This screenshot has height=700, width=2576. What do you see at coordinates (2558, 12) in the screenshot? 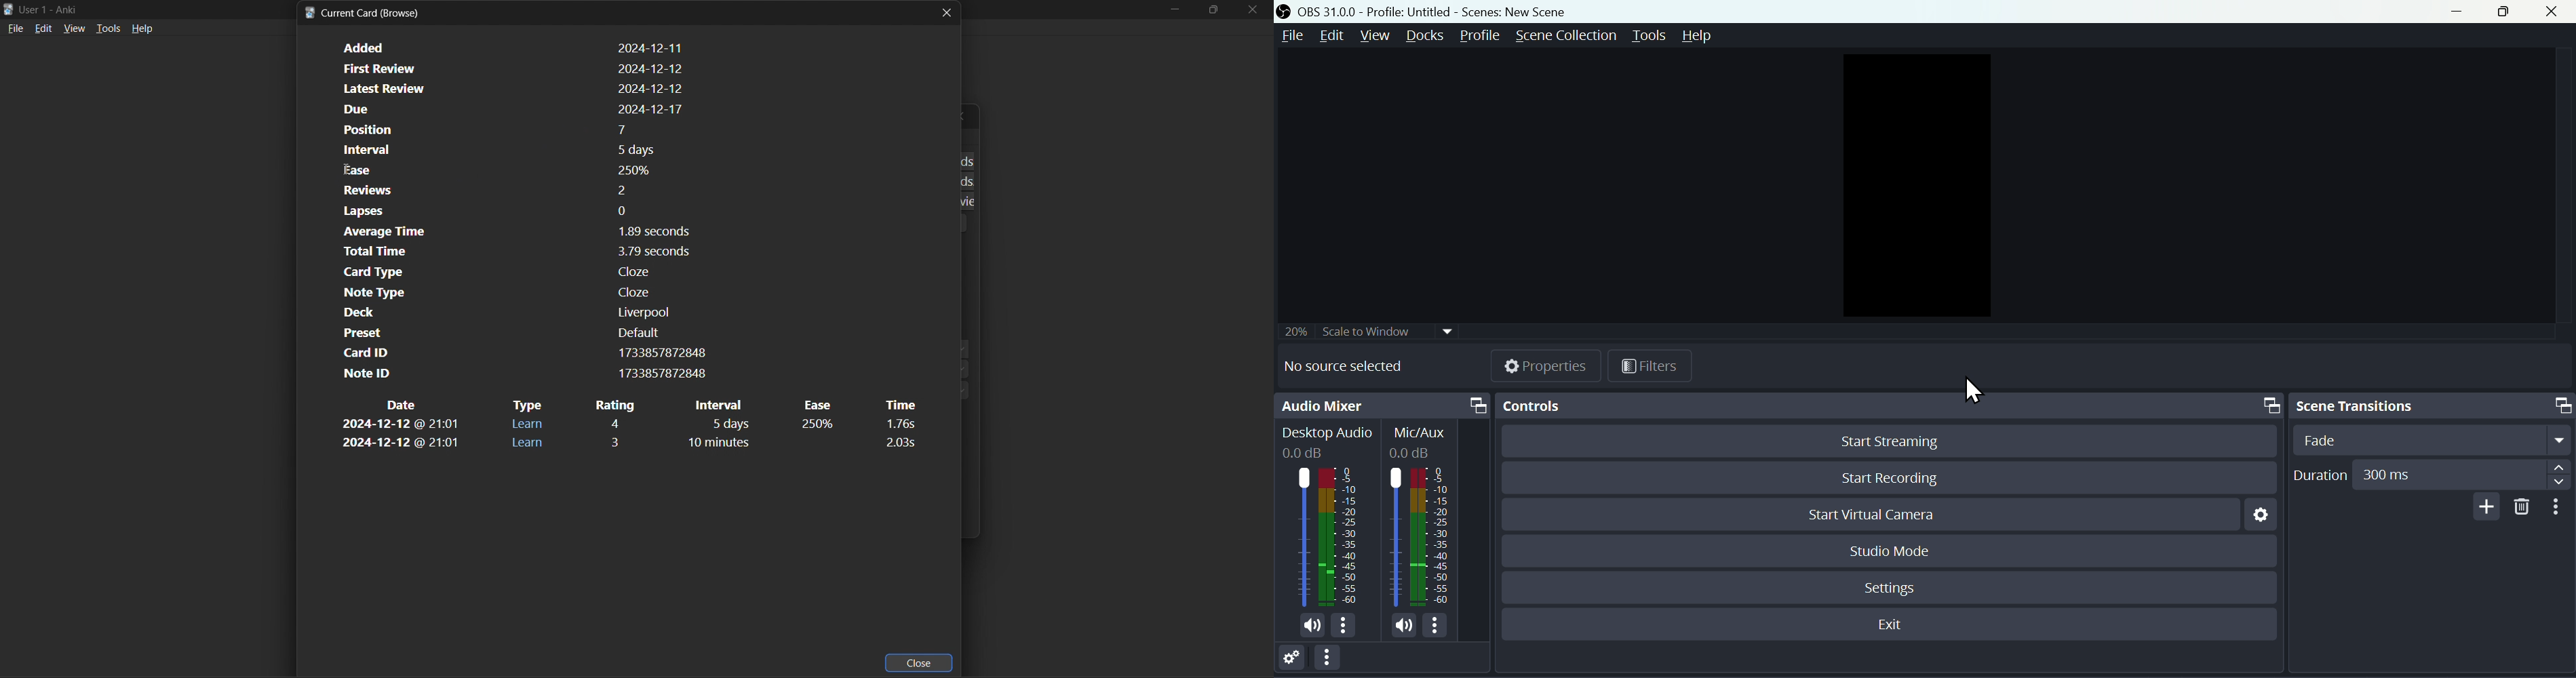
I see `Close` at bounding box center [2558, 12].